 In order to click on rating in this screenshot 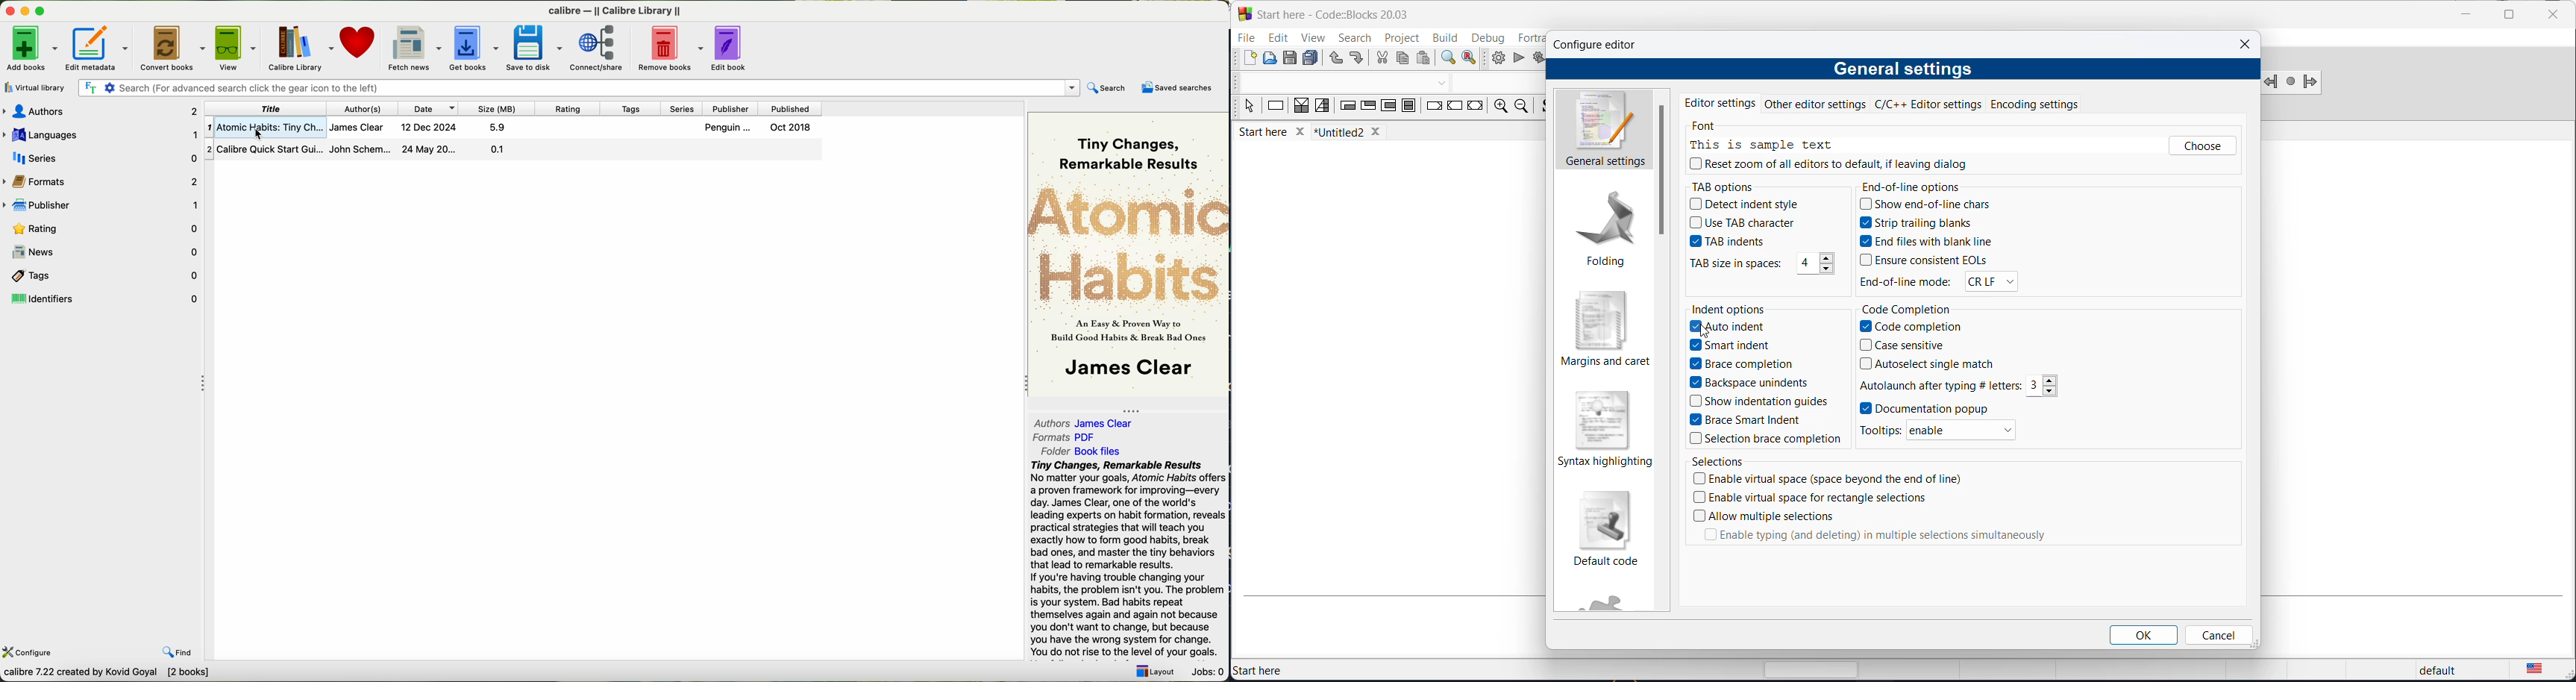, I will do `click(569, 109)`.